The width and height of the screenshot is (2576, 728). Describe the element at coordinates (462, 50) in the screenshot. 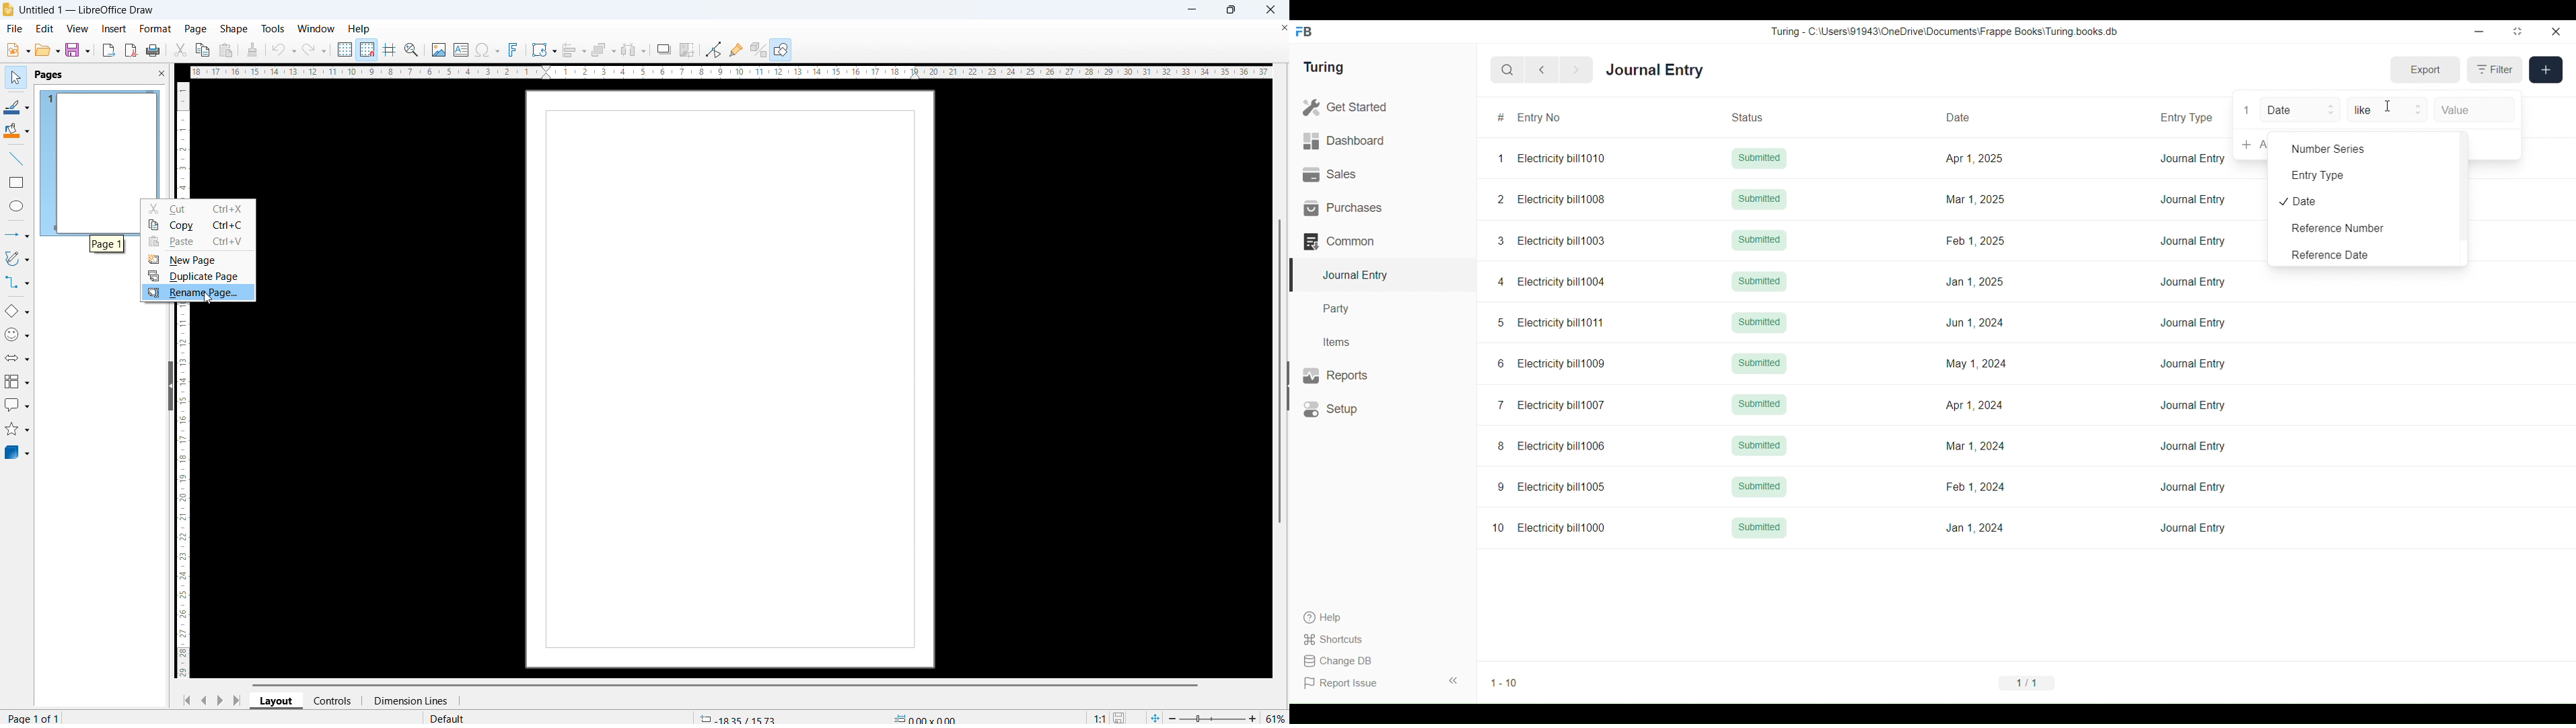

I see `Insert textbox` at that location.